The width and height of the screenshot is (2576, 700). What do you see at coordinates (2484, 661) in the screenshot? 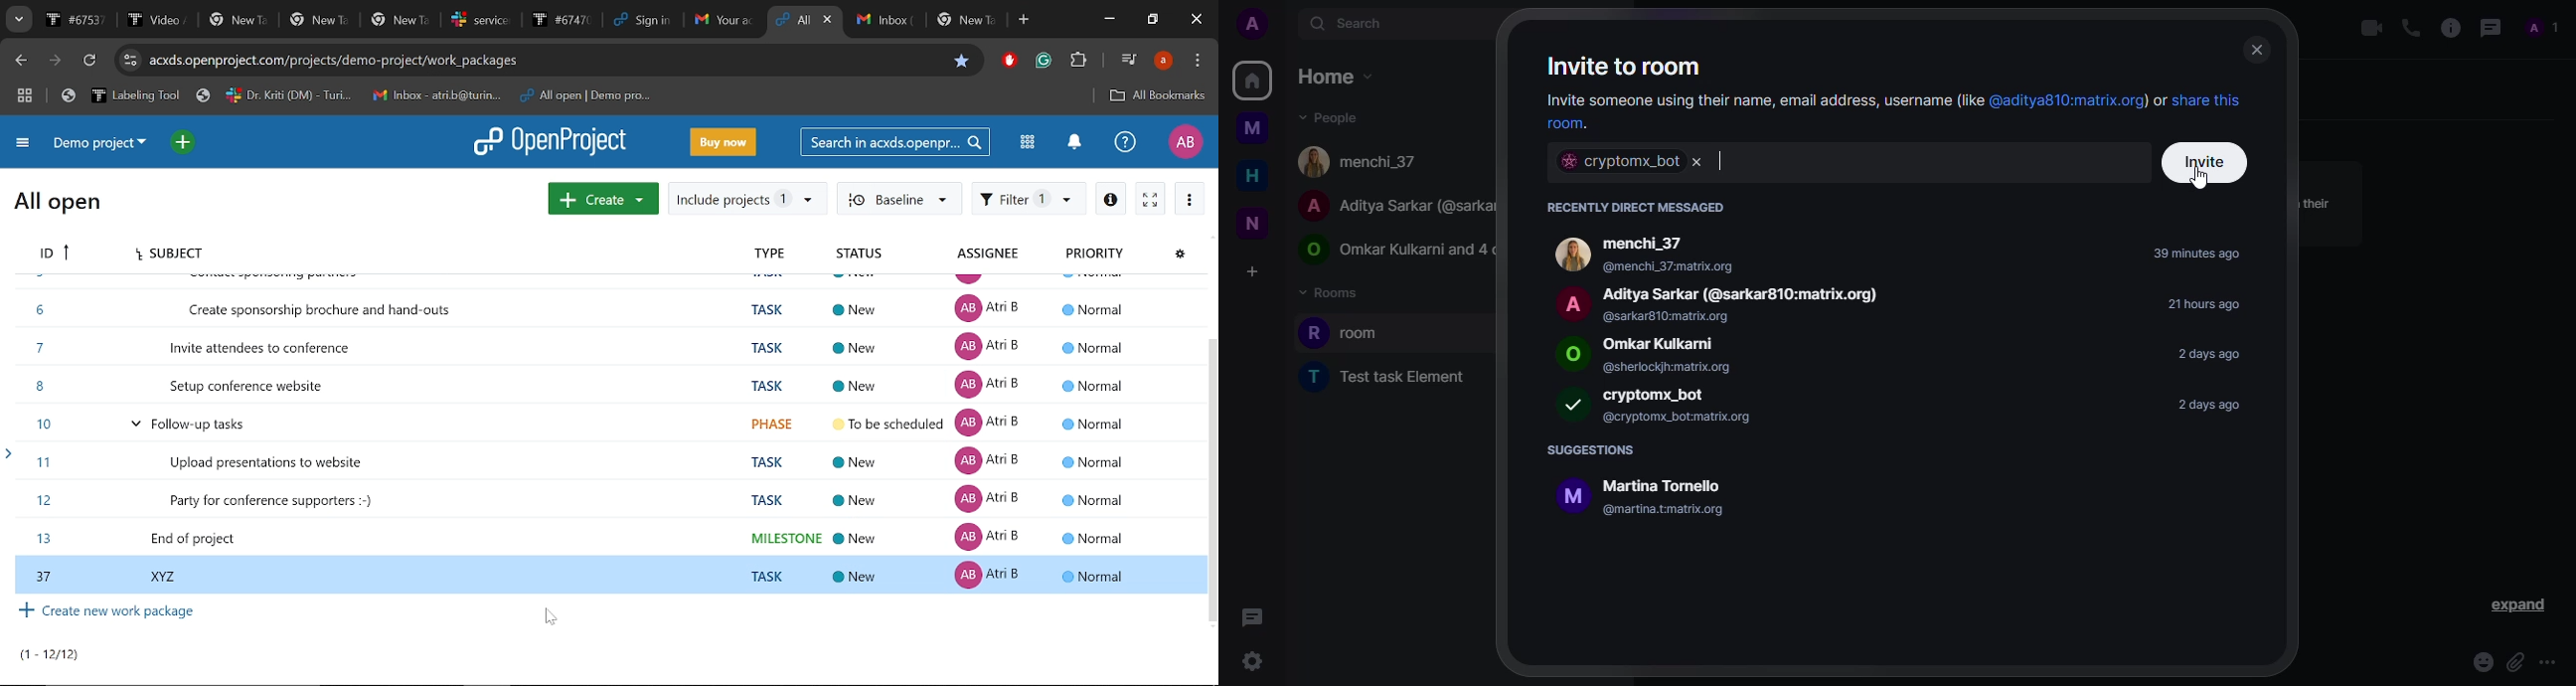
I see `emoji` at bounding box center [2484, 661].